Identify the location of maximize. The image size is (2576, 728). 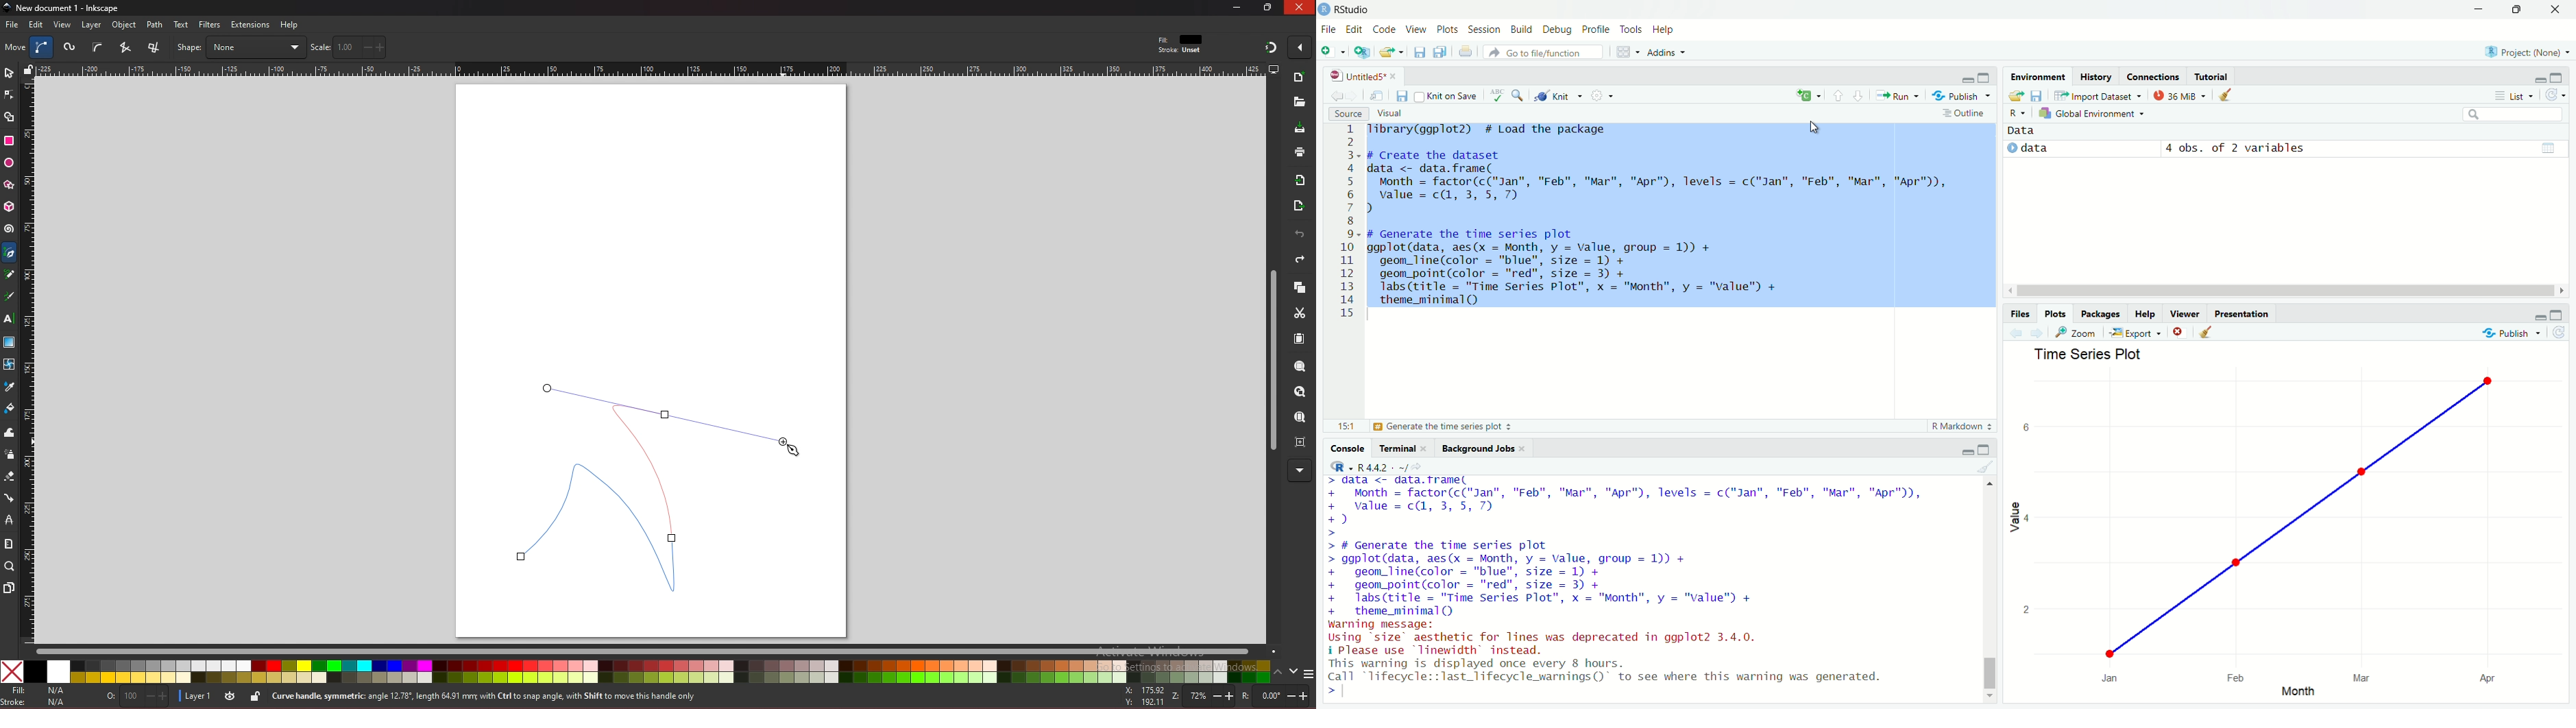
(2519, 9).